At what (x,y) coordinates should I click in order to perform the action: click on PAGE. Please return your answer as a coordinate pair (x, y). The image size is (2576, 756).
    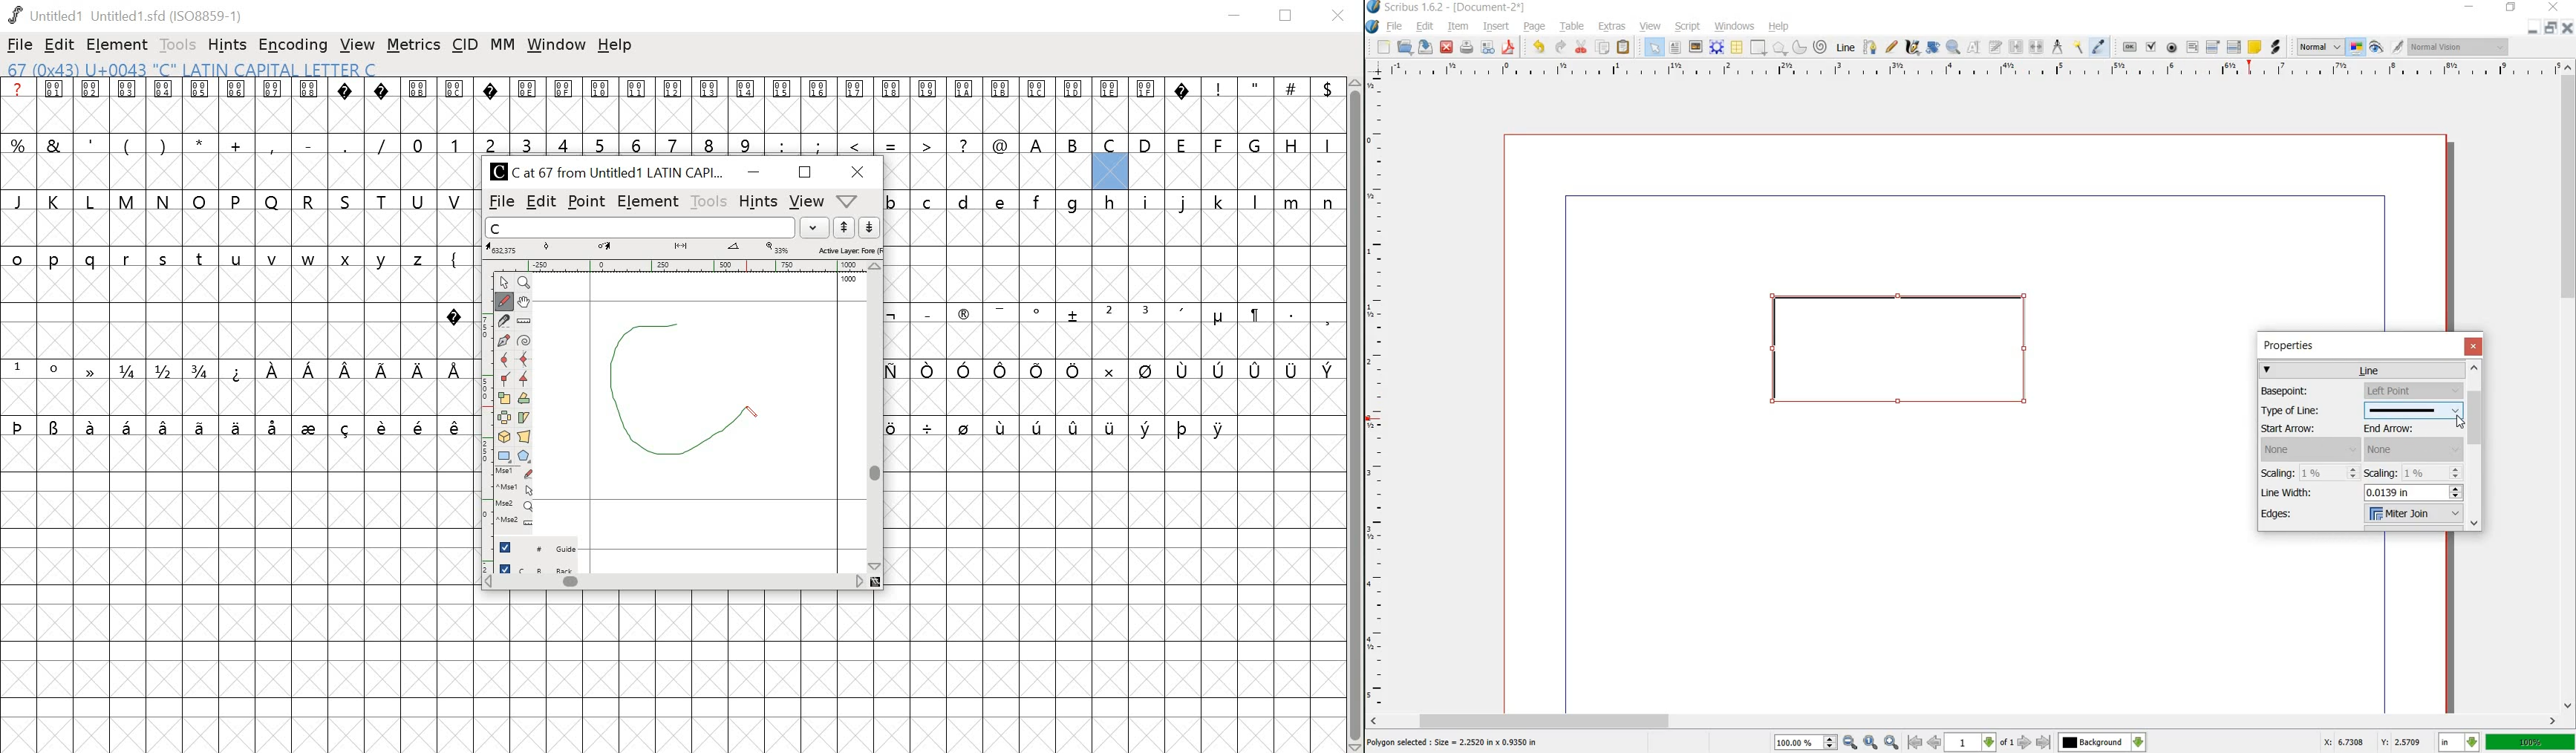
    Looking at the image, I should click on (1534, 28).